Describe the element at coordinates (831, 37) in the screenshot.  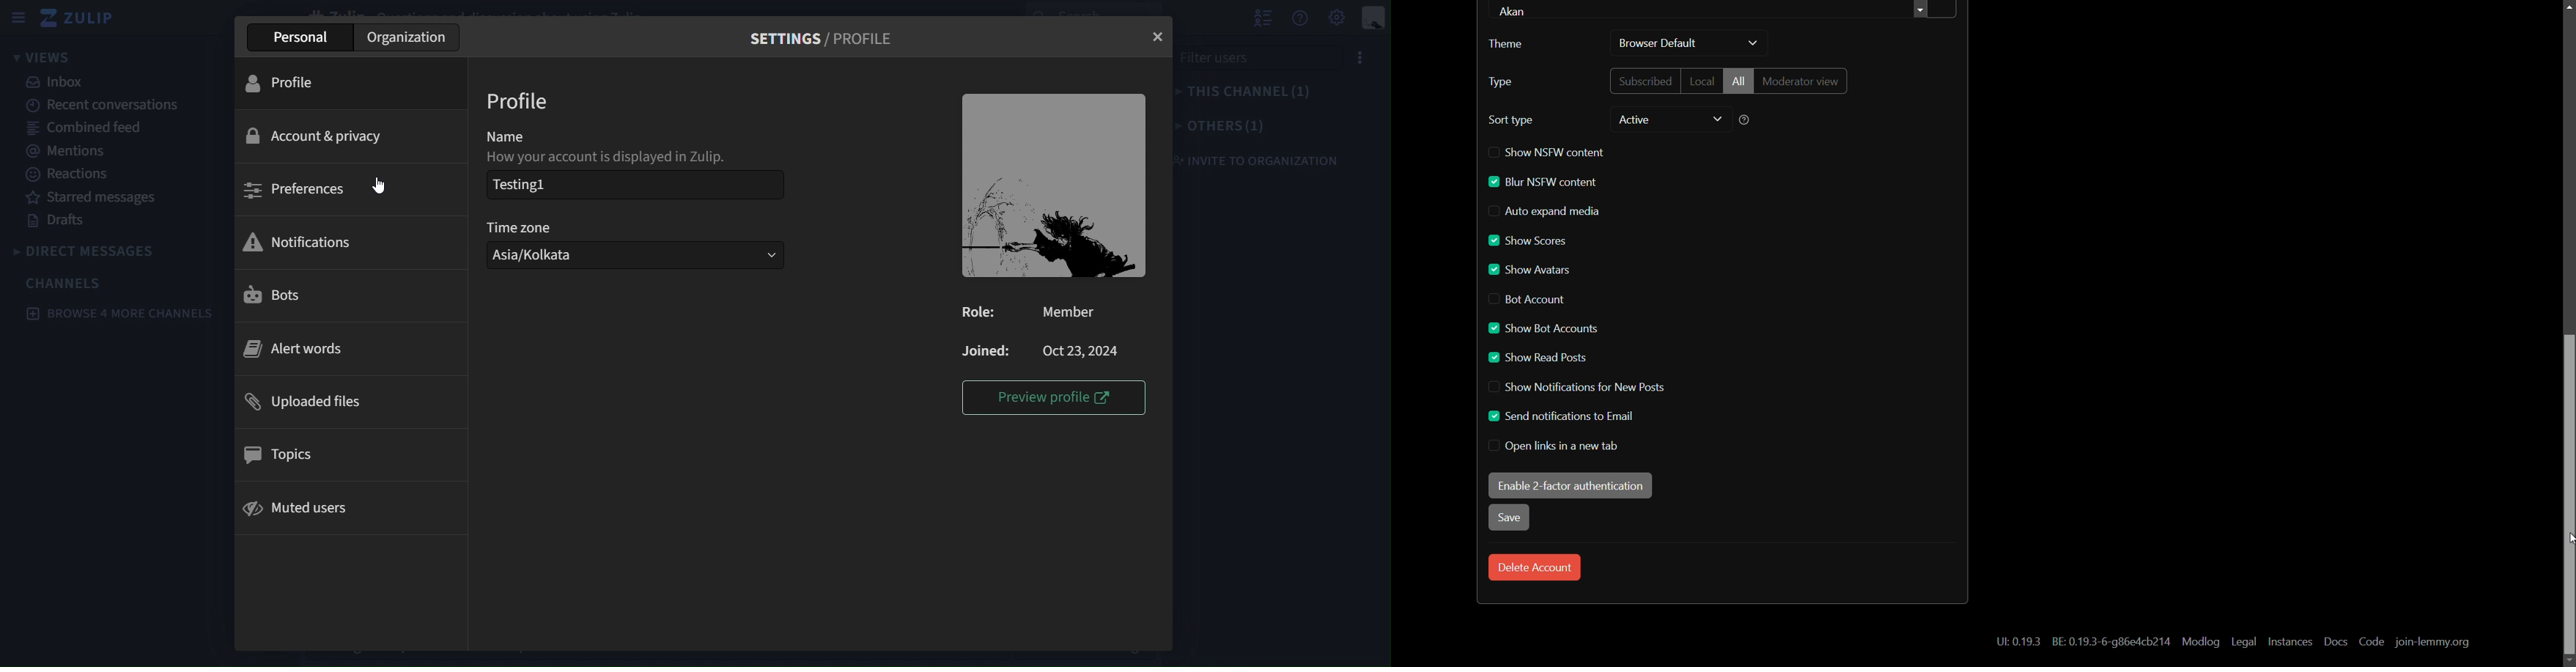
I see `SETTINGS / PROFILE` at that location.